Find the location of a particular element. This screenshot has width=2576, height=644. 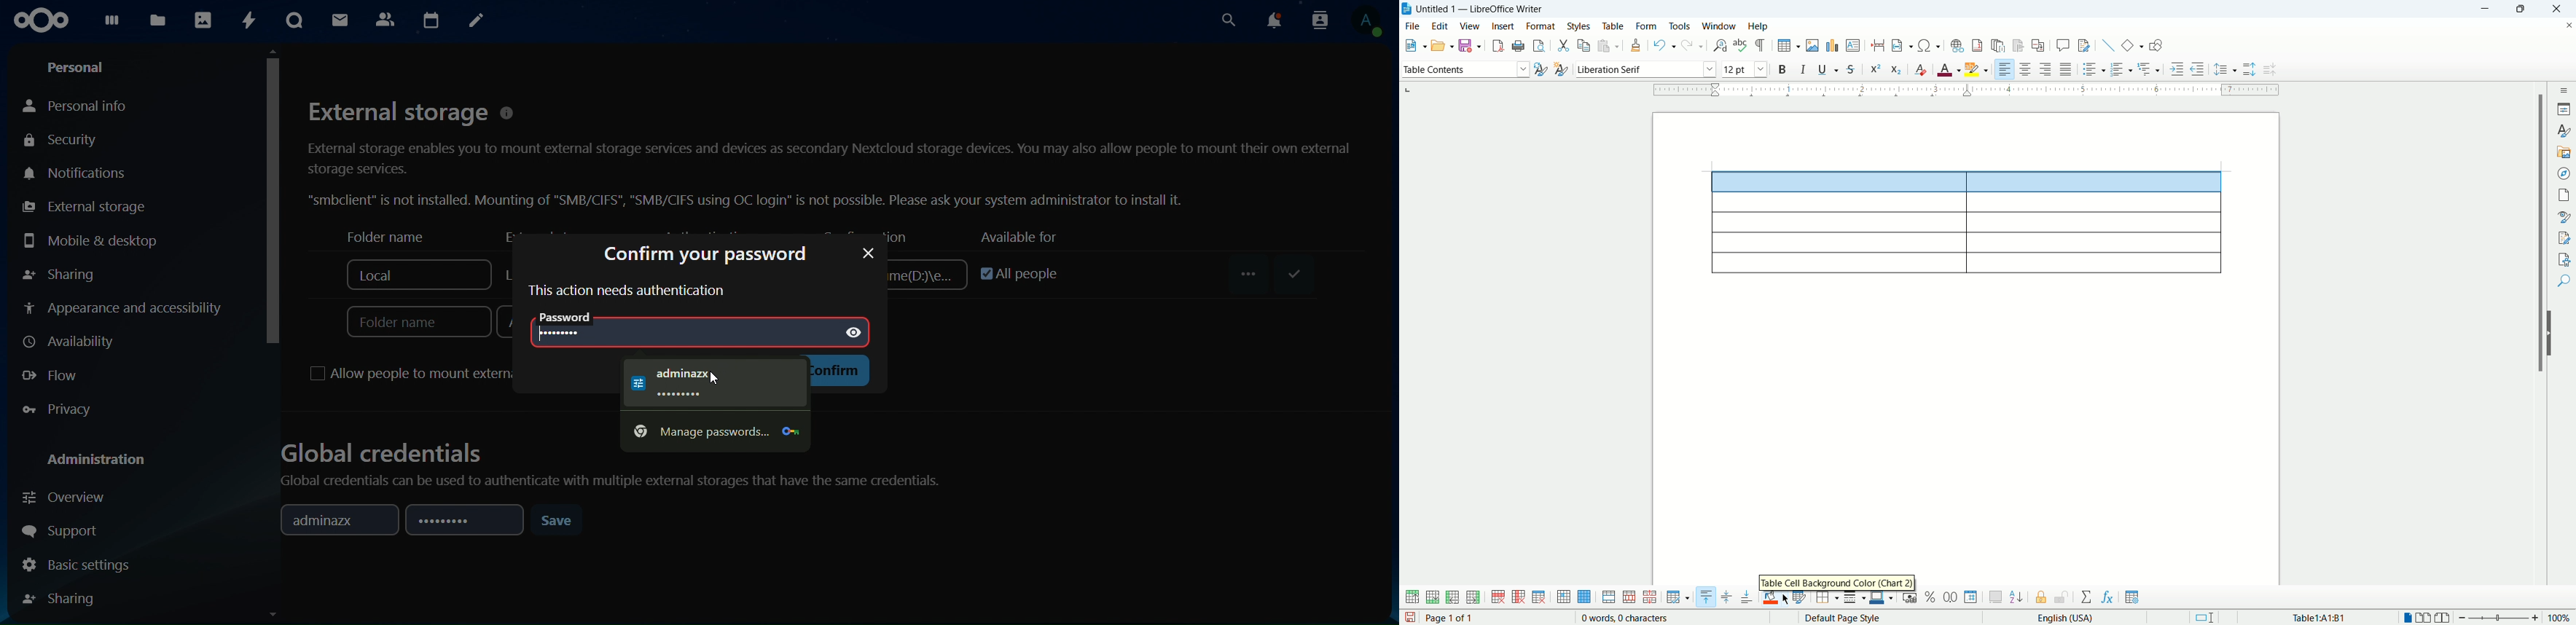

privacy is located at coordinates (57, 409).